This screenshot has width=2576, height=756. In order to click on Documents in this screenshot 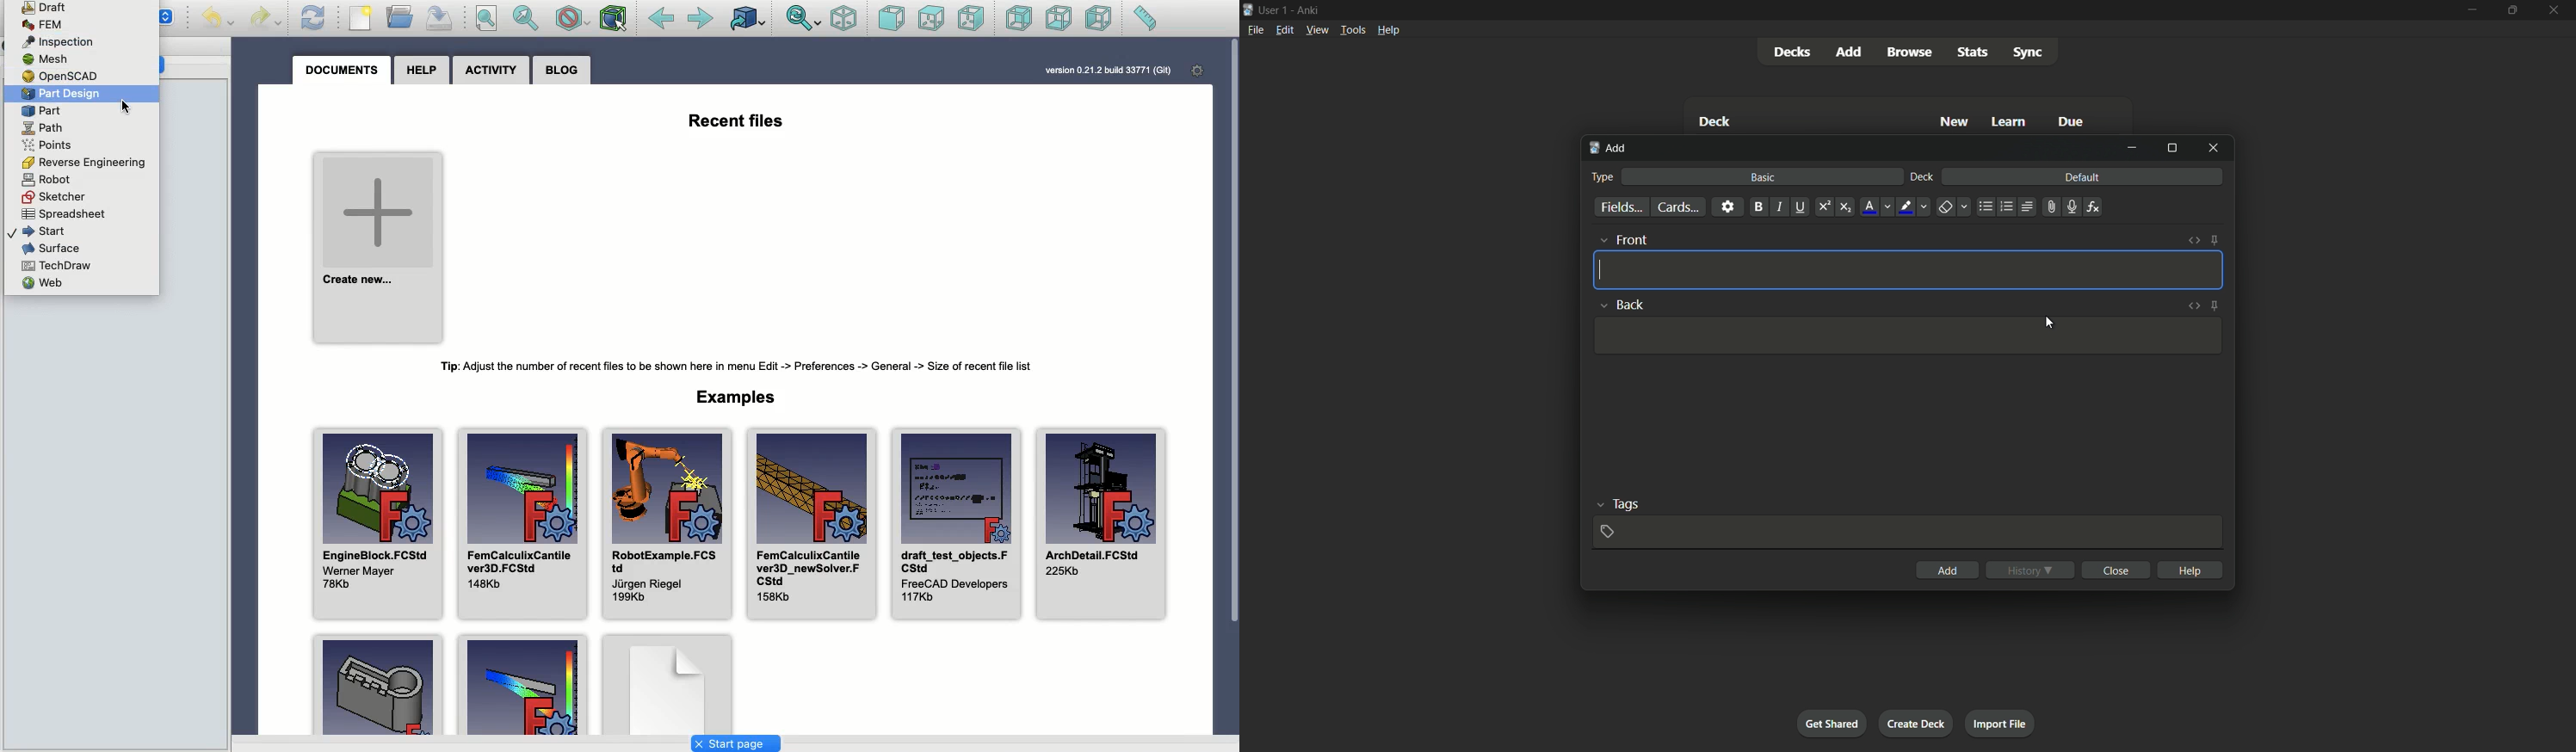, I will do `click(343, 71)`.